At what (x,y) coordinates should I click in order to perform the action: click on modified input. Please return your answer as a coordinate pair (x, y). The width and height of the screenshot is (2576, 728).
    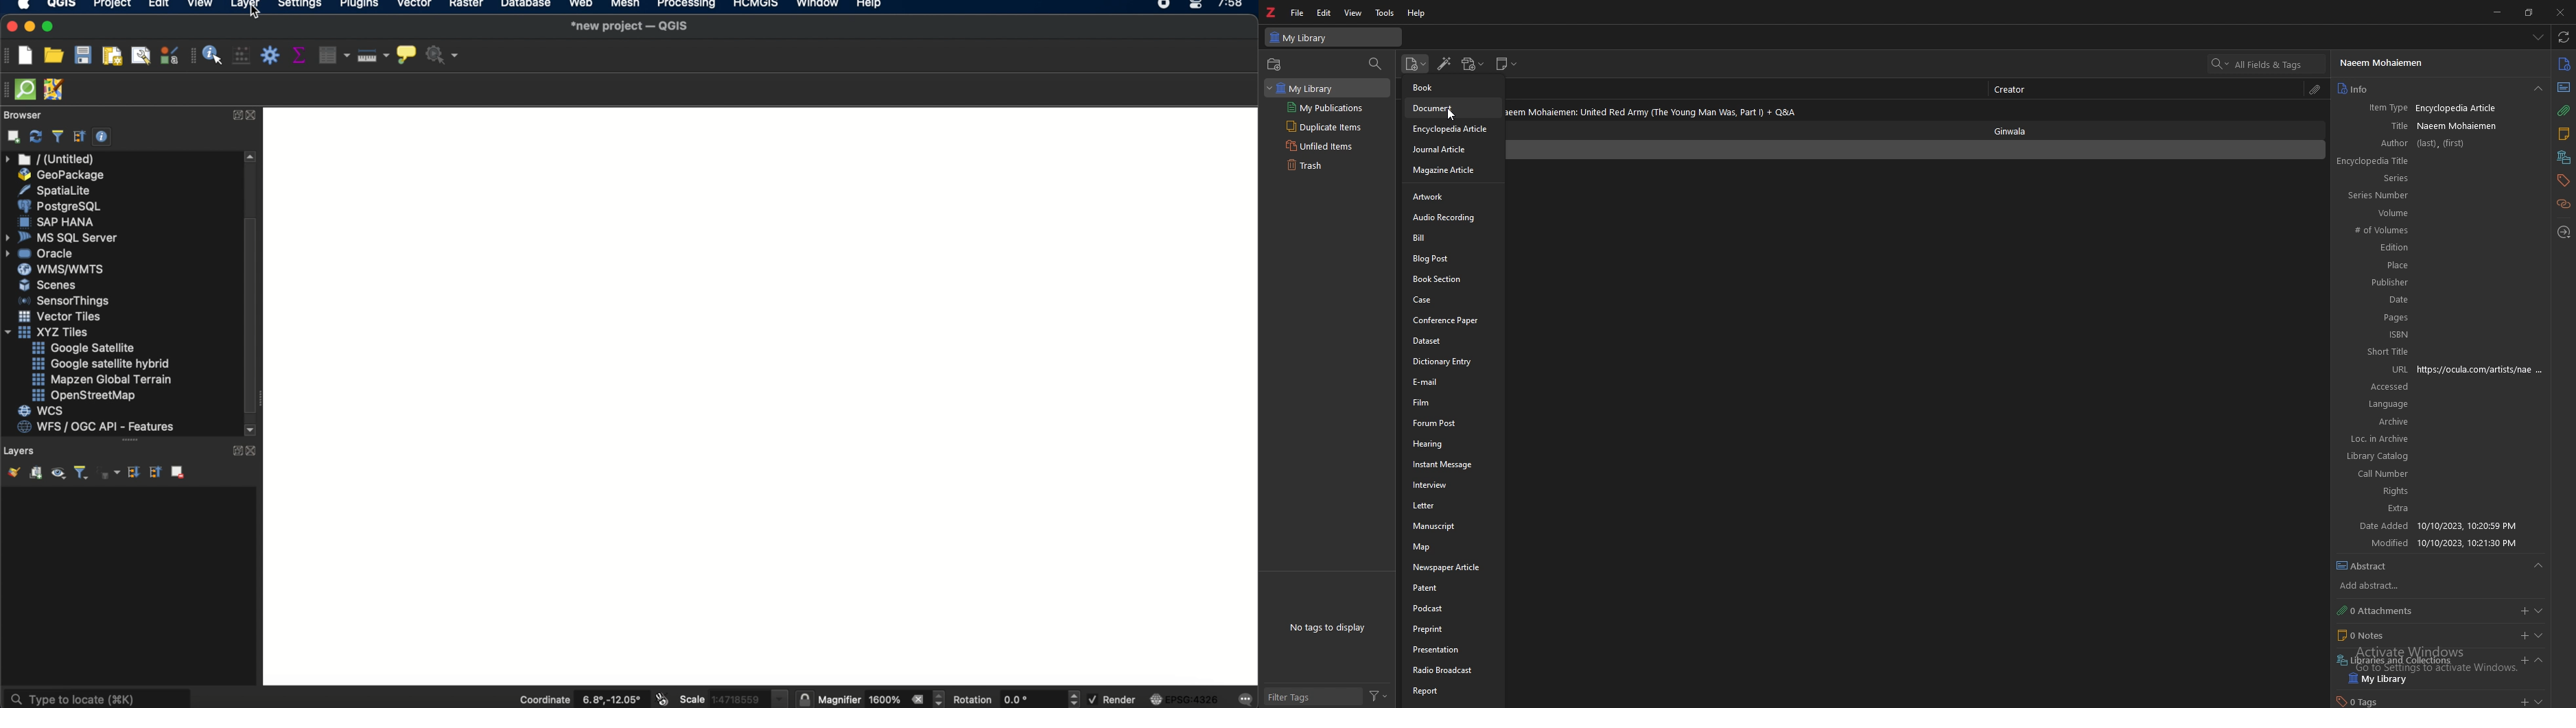
    Looking at the image, I should click on (2481, 543).